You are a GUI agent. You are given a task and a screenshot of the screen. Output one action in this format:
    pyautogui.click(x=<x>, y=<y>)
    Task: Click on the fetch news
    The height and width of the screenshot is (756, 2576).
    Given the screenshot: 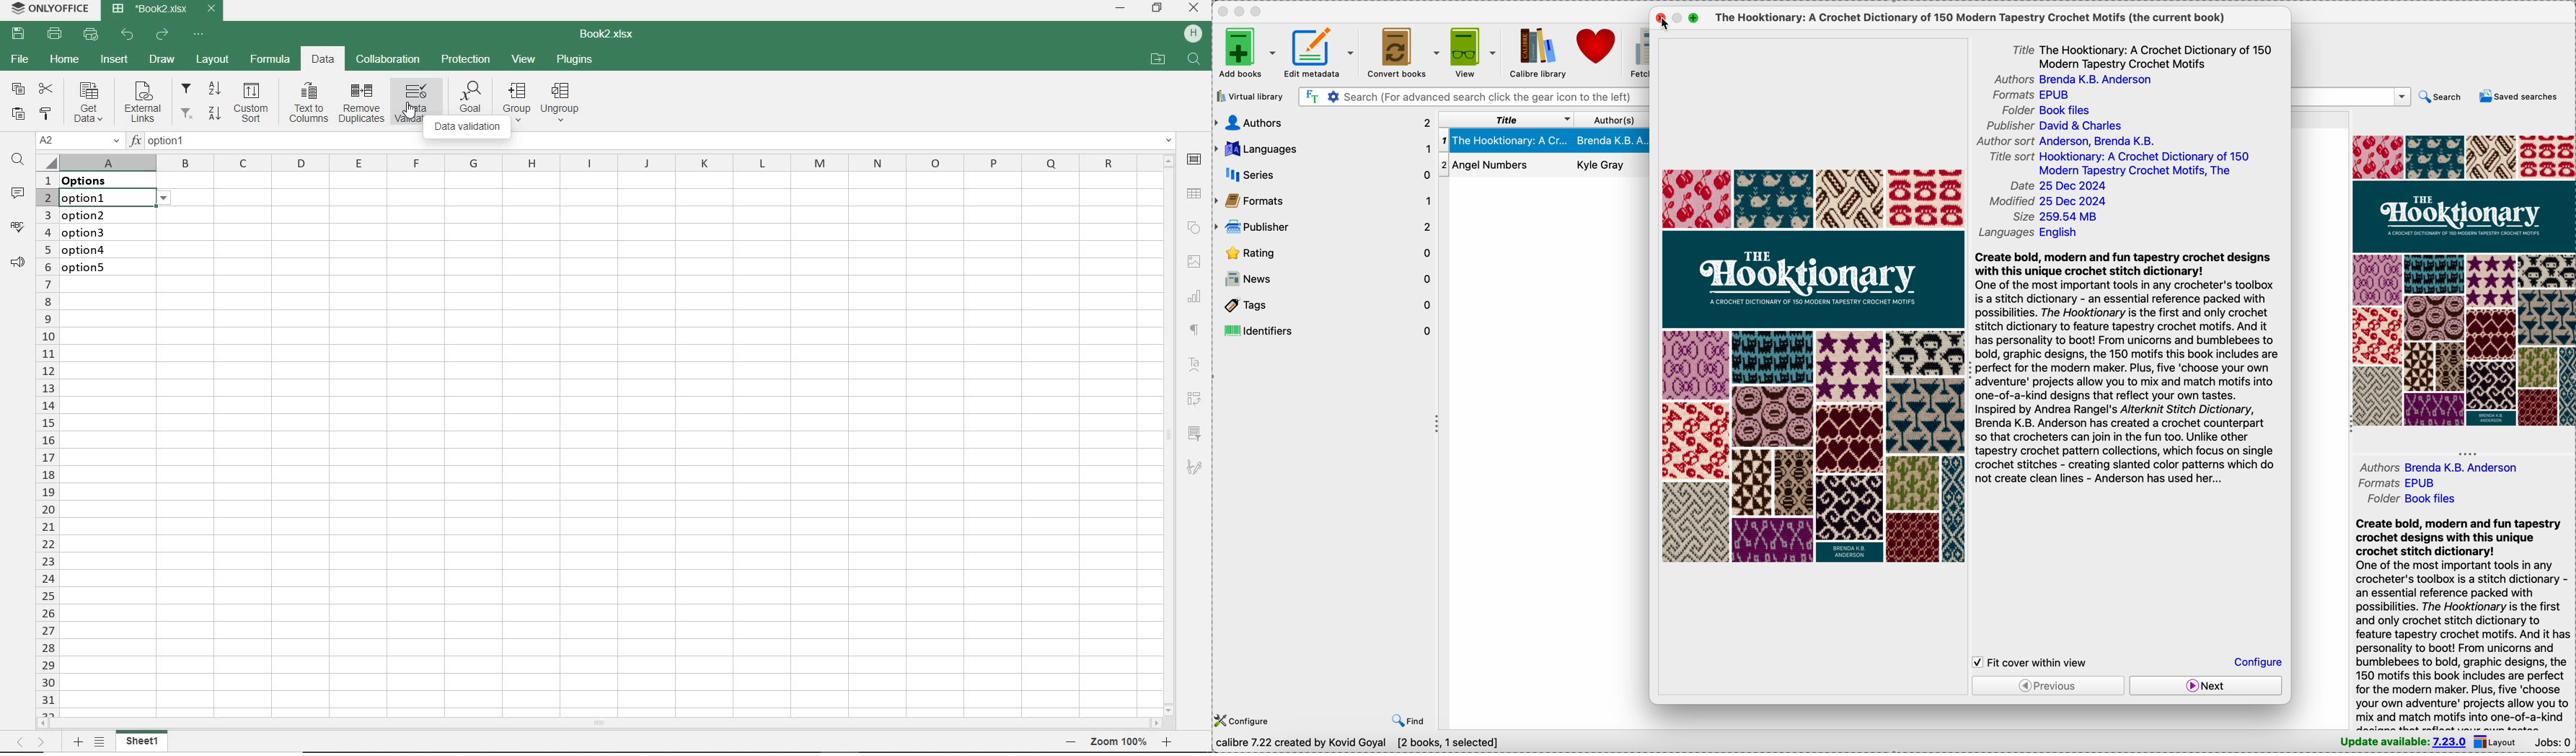 What is the action you would take?
    pyautogui.click(x=1639, y=53)
    